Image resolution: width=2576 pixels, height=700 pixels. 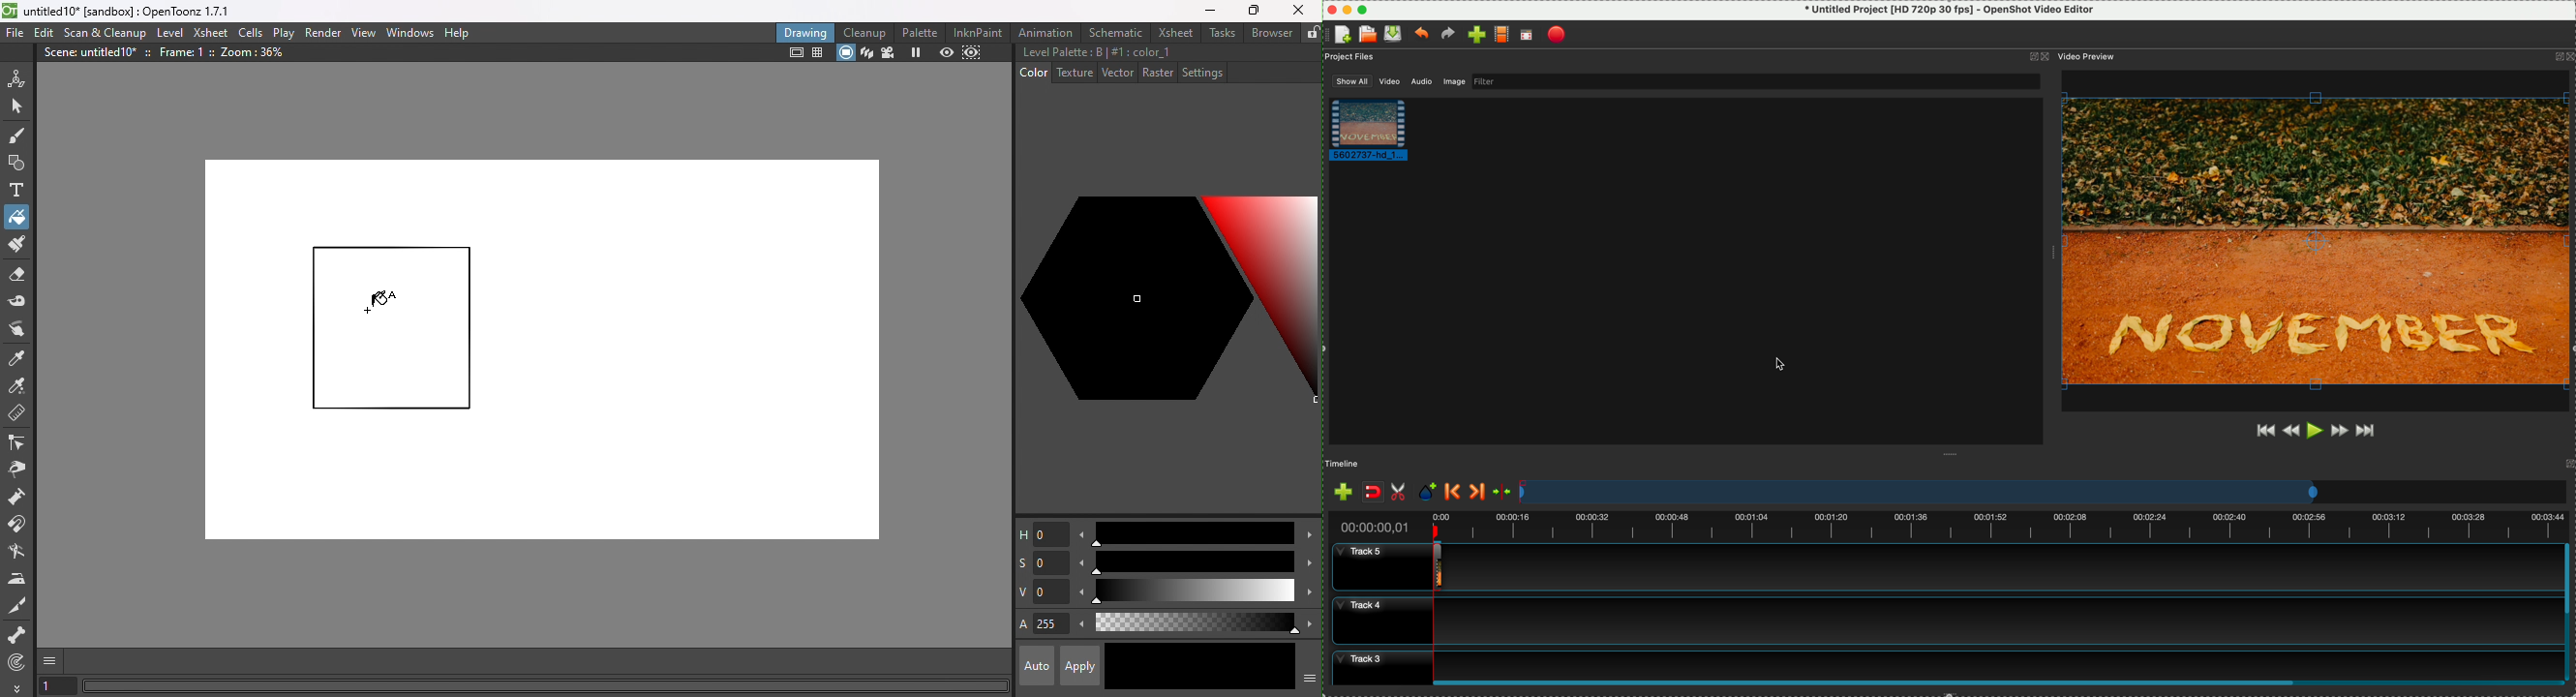 I want to click on Horizontal scroll bar, so click(x=1999, y=683).